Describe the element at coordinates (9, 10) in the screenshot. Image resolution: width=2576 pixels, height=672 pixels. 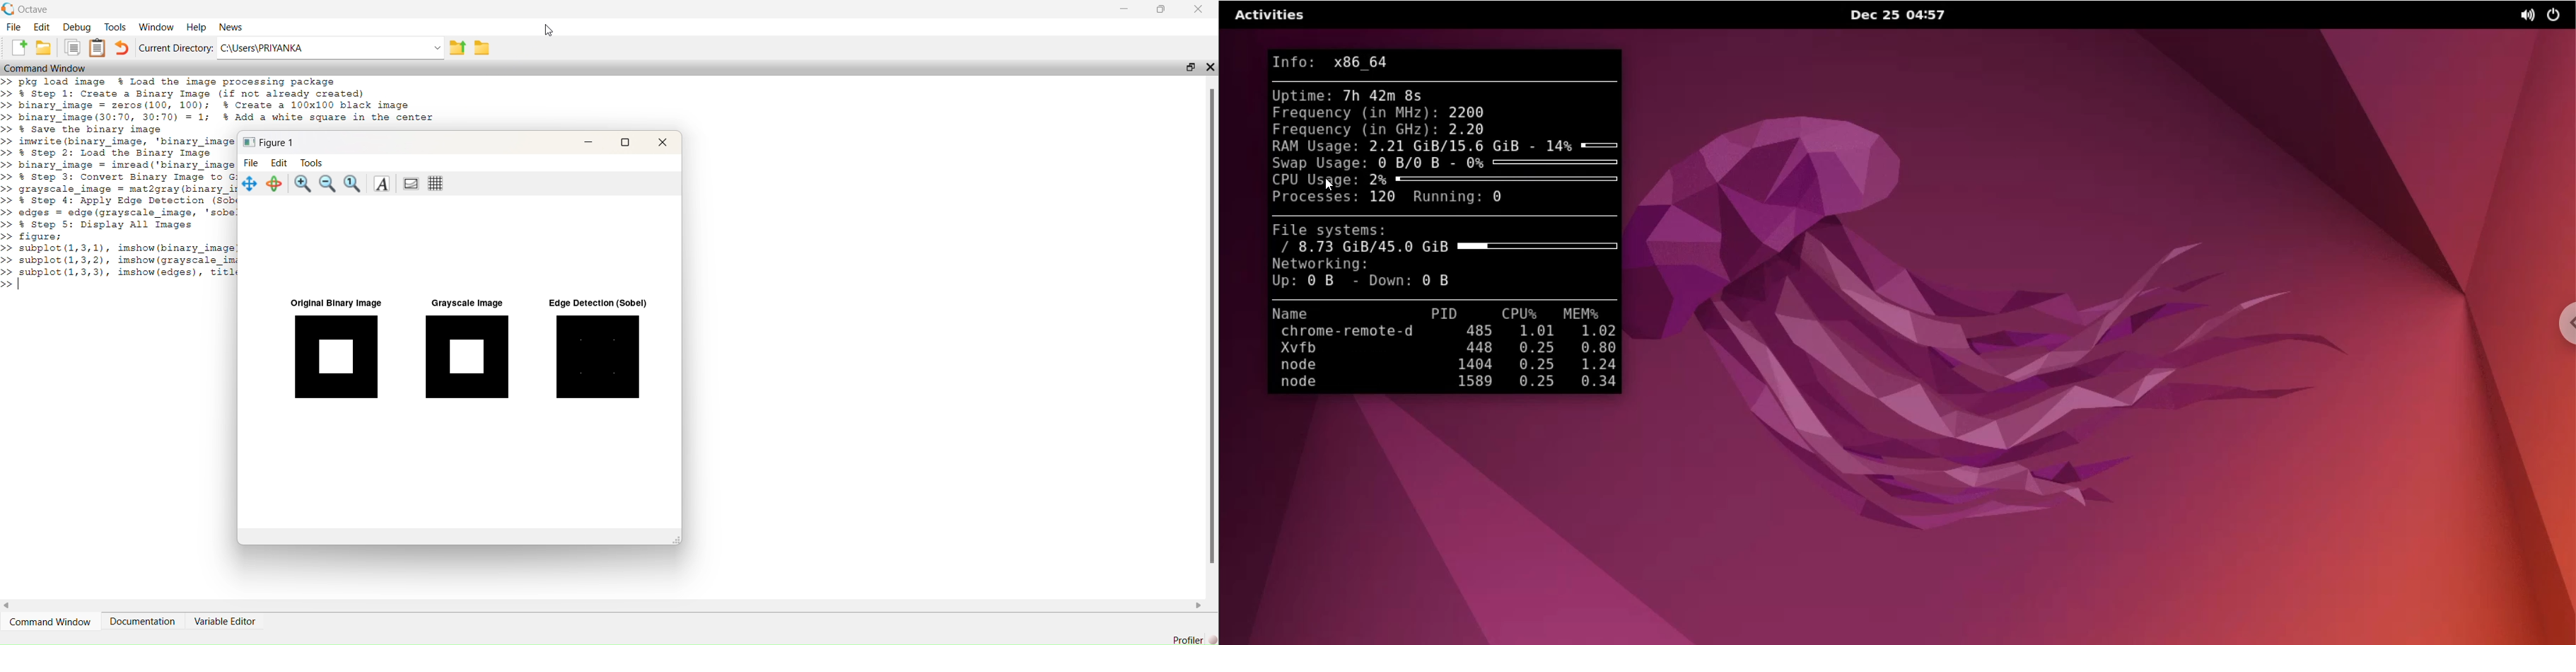
I see `logo` at that location.